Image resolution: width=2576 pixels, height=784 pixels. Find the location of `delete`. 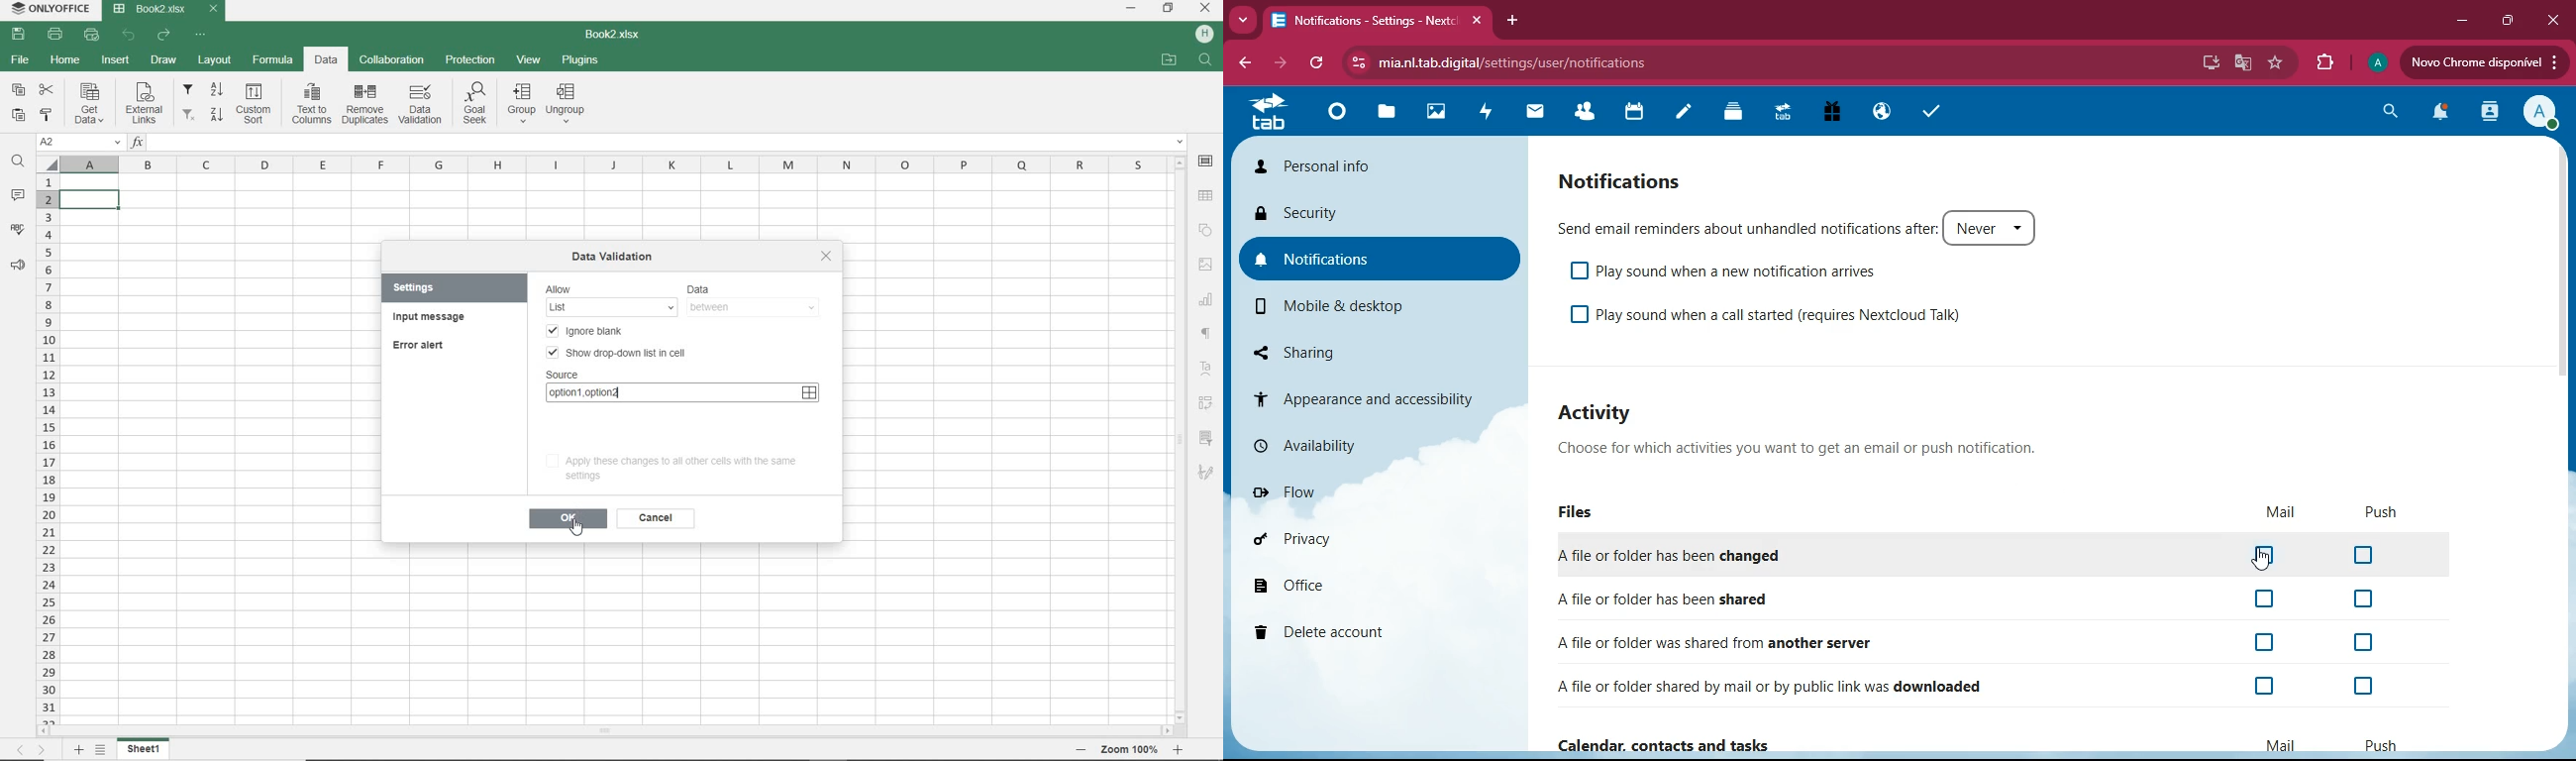

delete is located at coordinates (1327, 631).